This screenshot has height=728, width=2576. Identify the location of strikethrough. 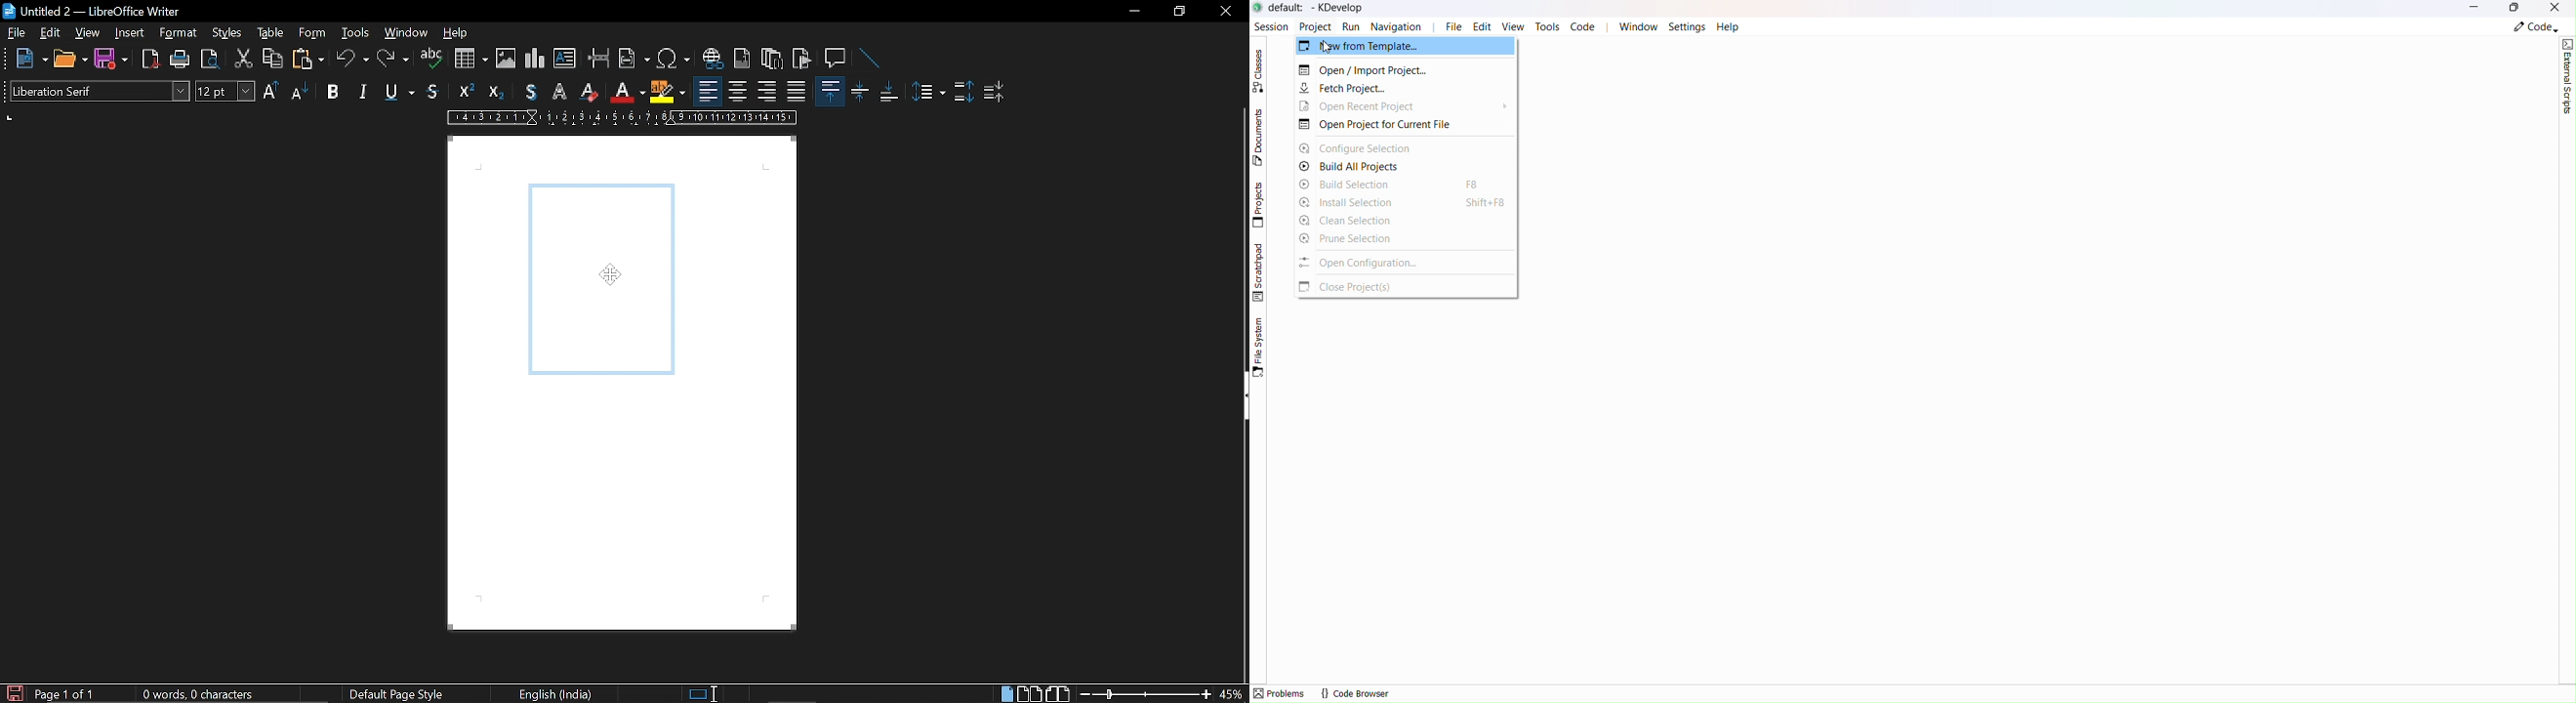
(432, 93).